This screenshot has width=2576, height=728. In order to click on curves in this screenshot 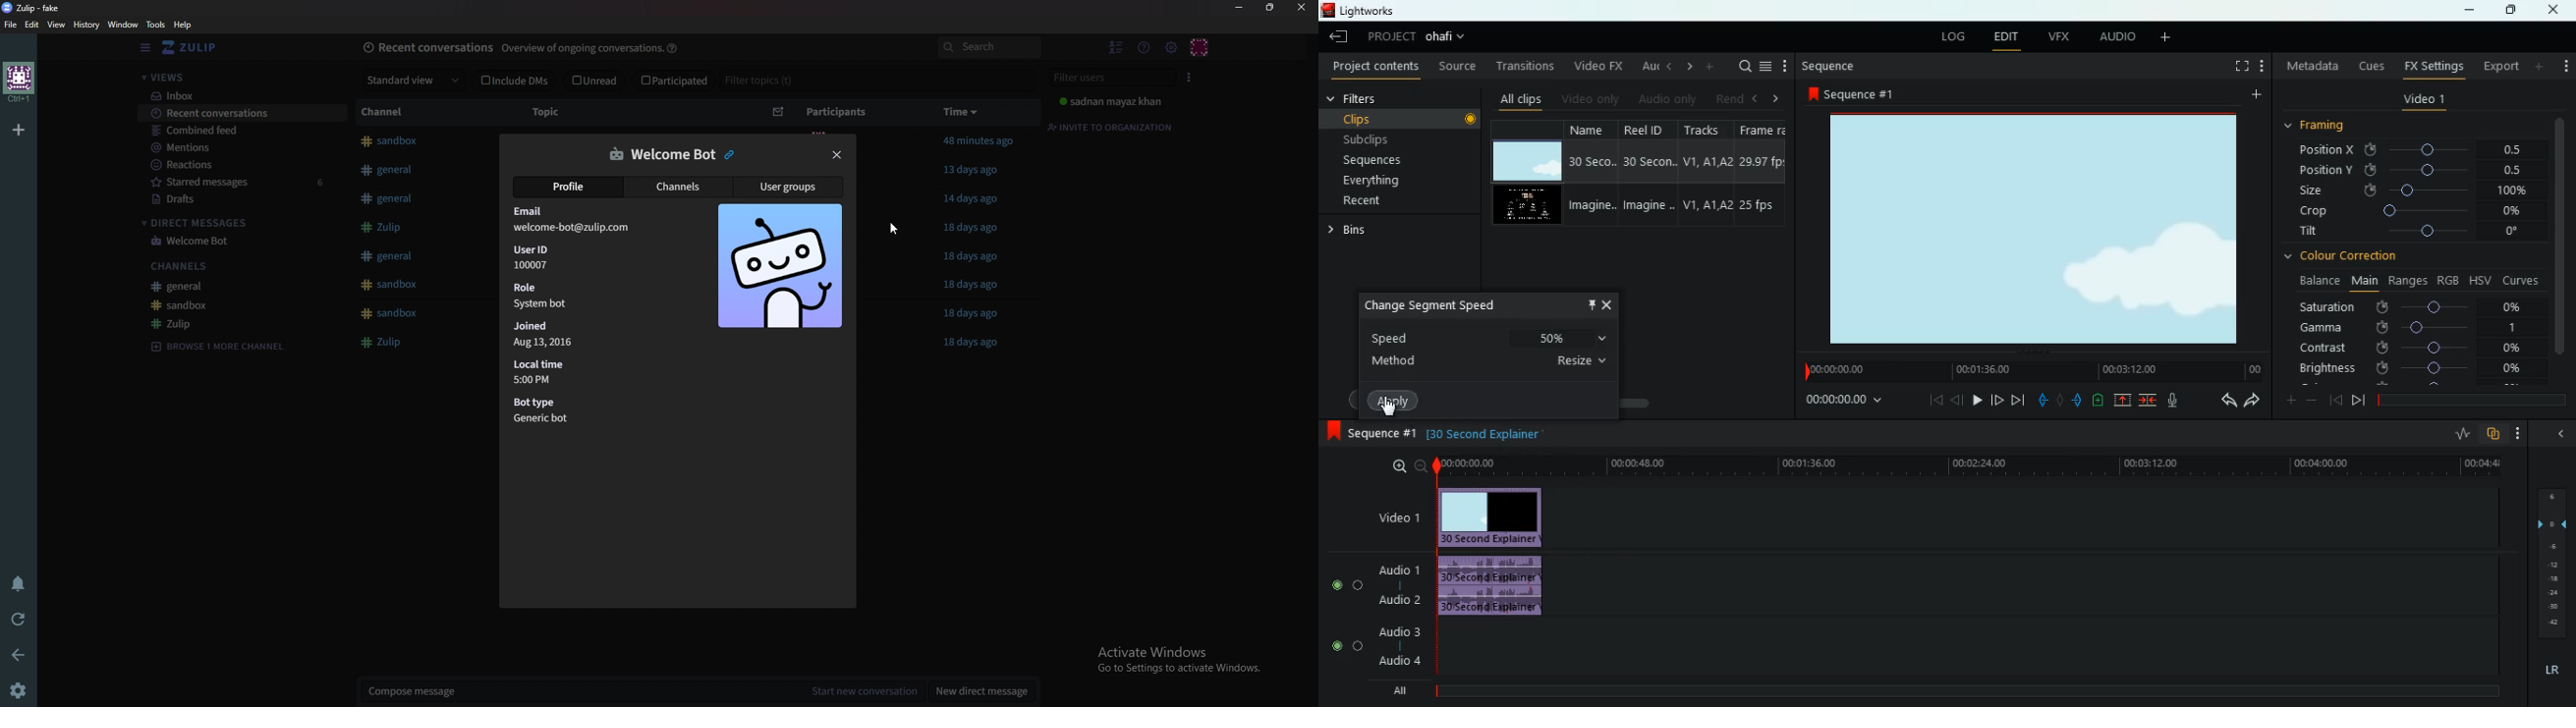, I will do `click(2521, 279)`.